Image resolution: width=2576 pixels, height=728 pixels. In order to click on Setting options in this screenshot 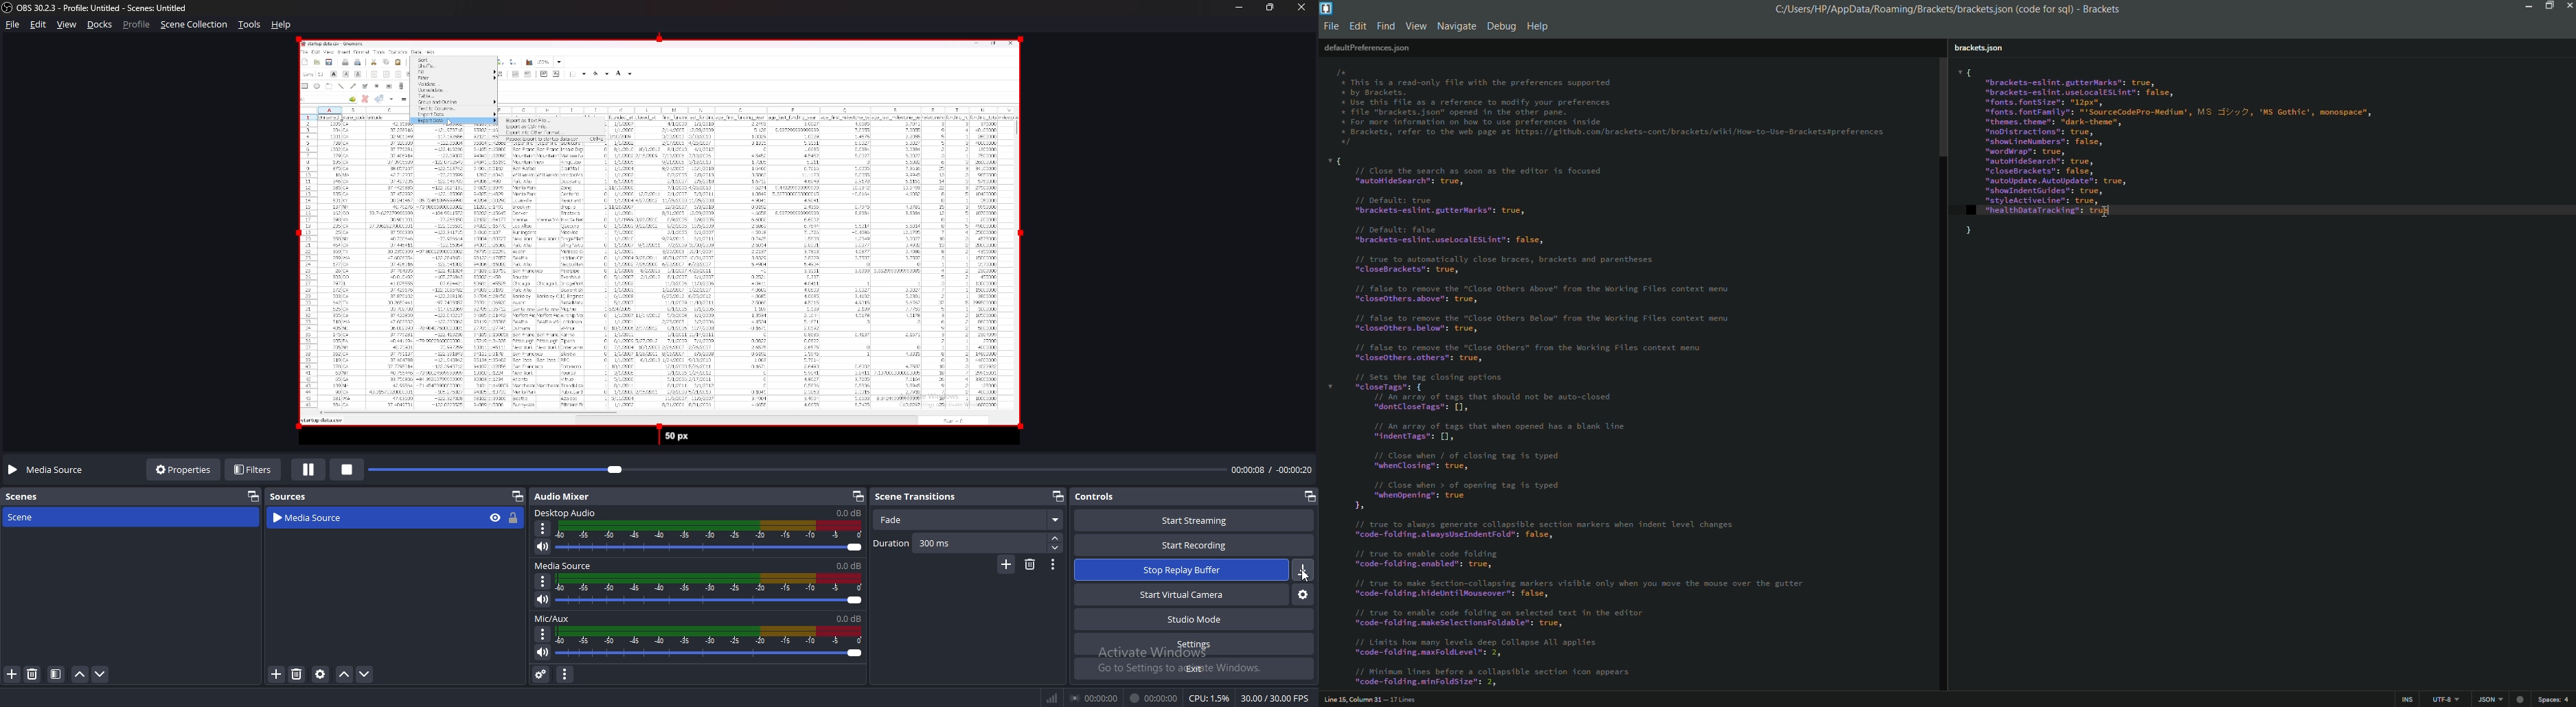, I will do `click(2170, 153)`.